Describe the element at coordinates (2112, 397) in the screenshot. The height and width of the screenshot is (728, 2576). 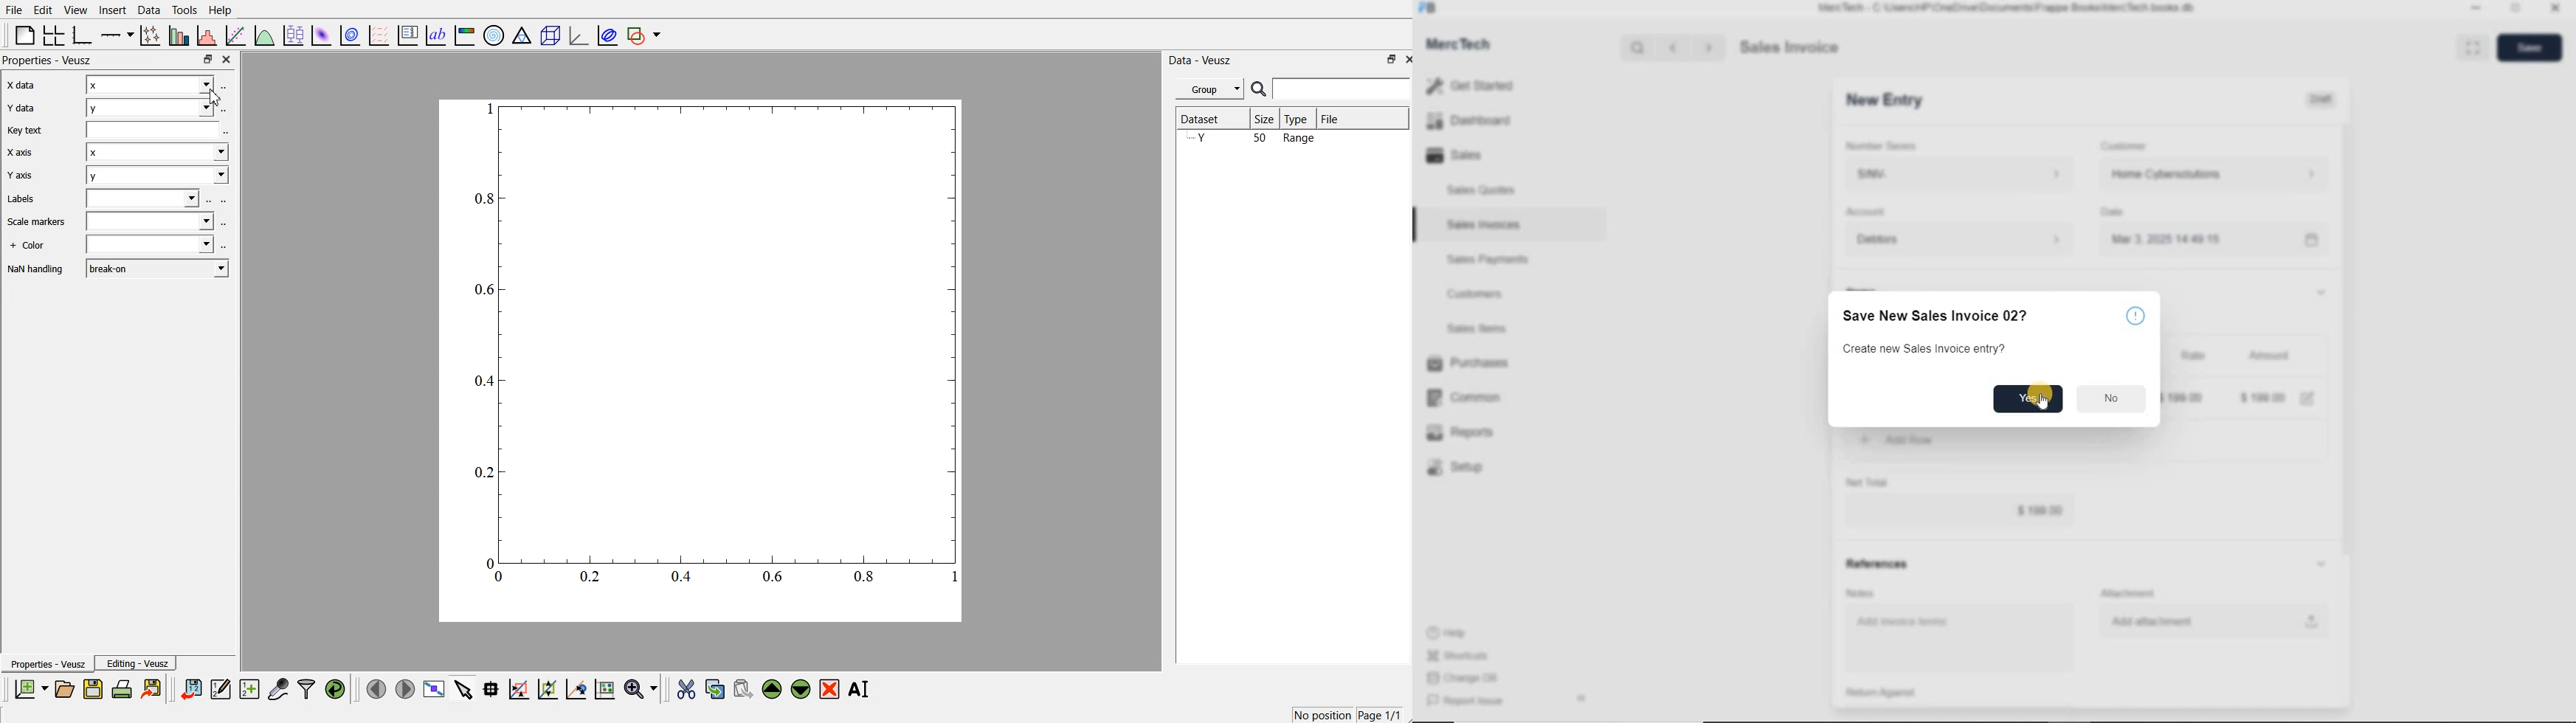
I see `No` at that location.